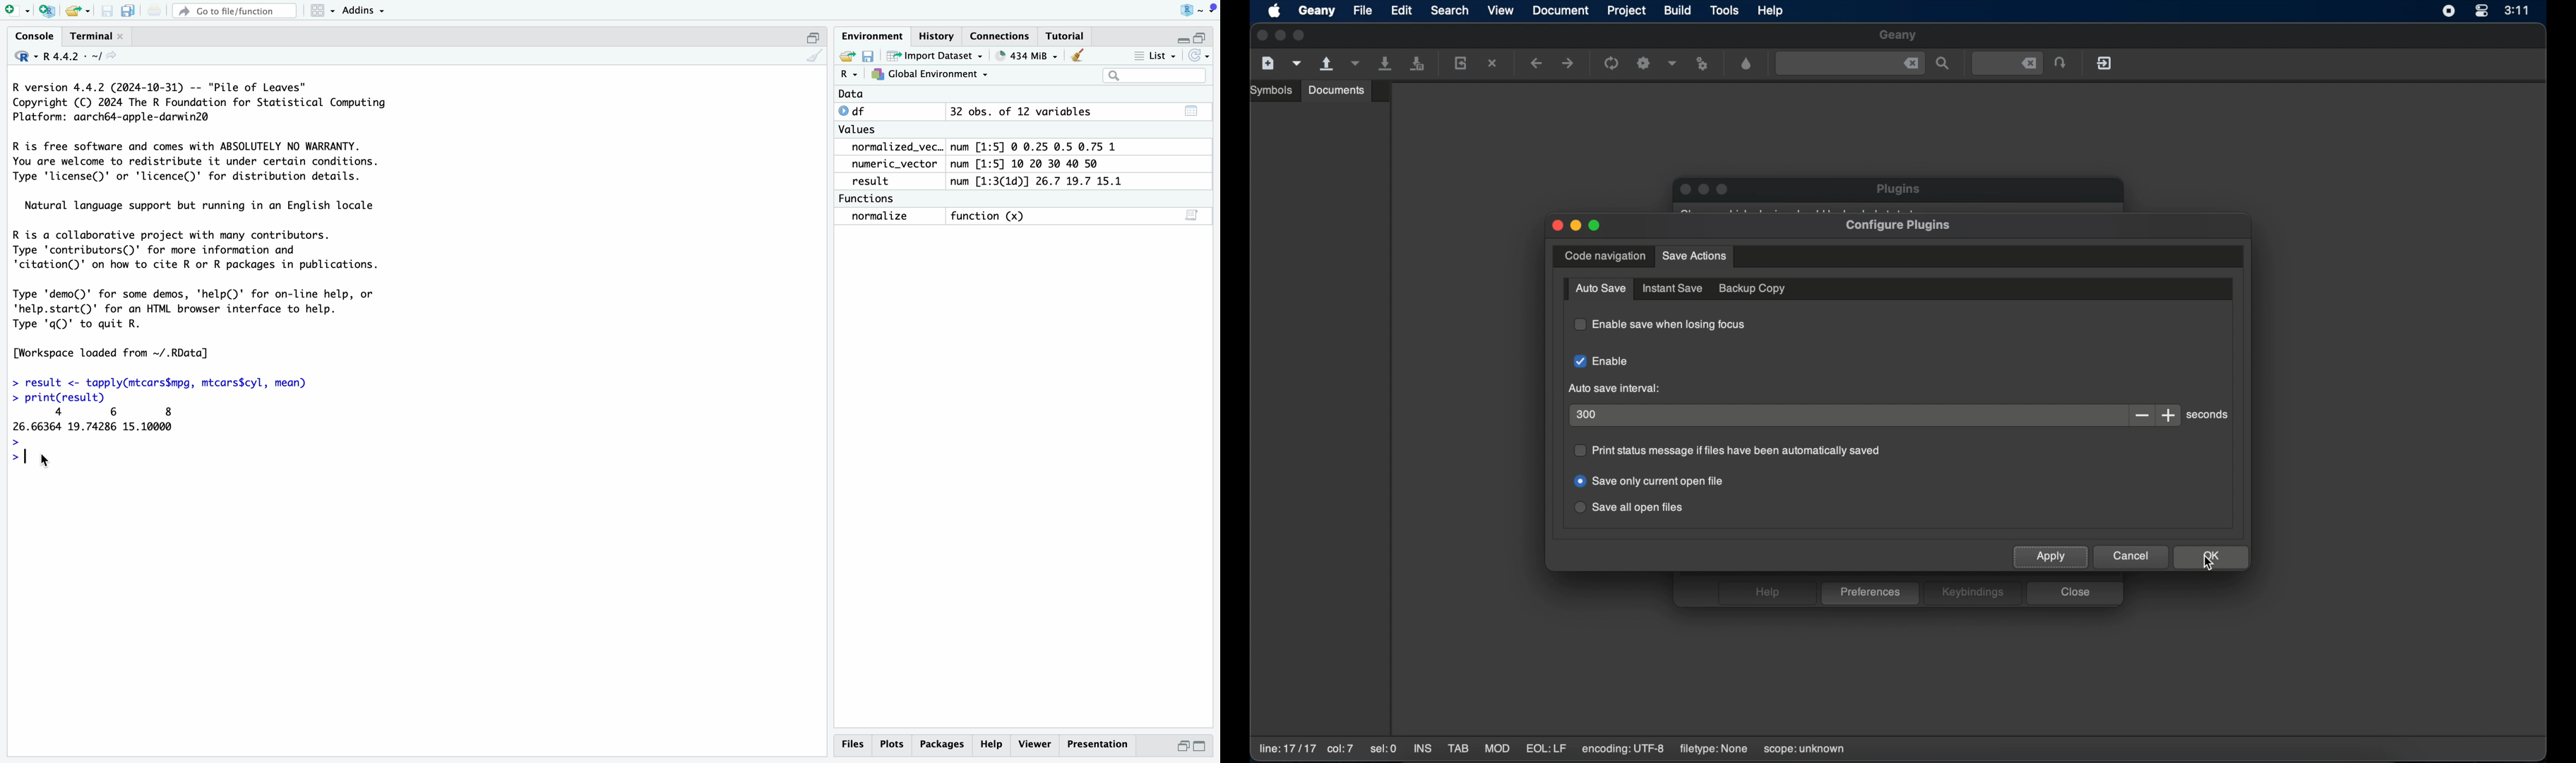 This screenshot has width=2576, height=784. Describe the element at coordinates (77, 11) in the screenshot. I see `Open existing file` at that location.